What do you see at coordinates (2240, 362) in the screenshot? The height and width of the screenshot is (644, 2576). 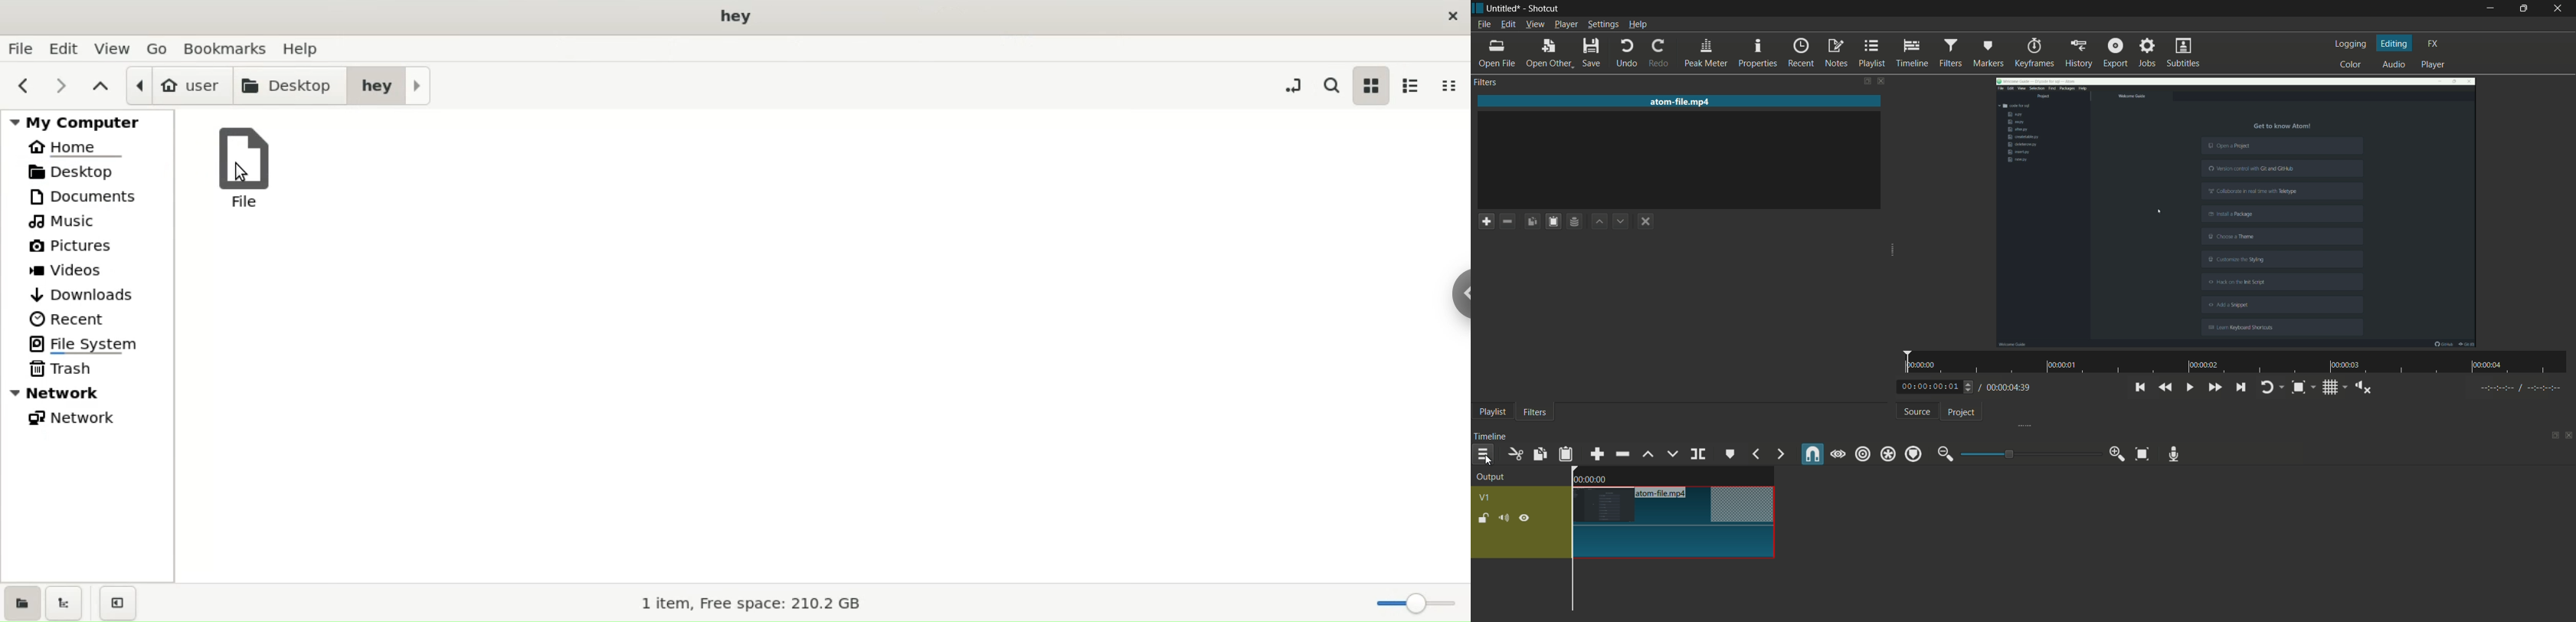 I see `time` at bounding box center [2240, 362].